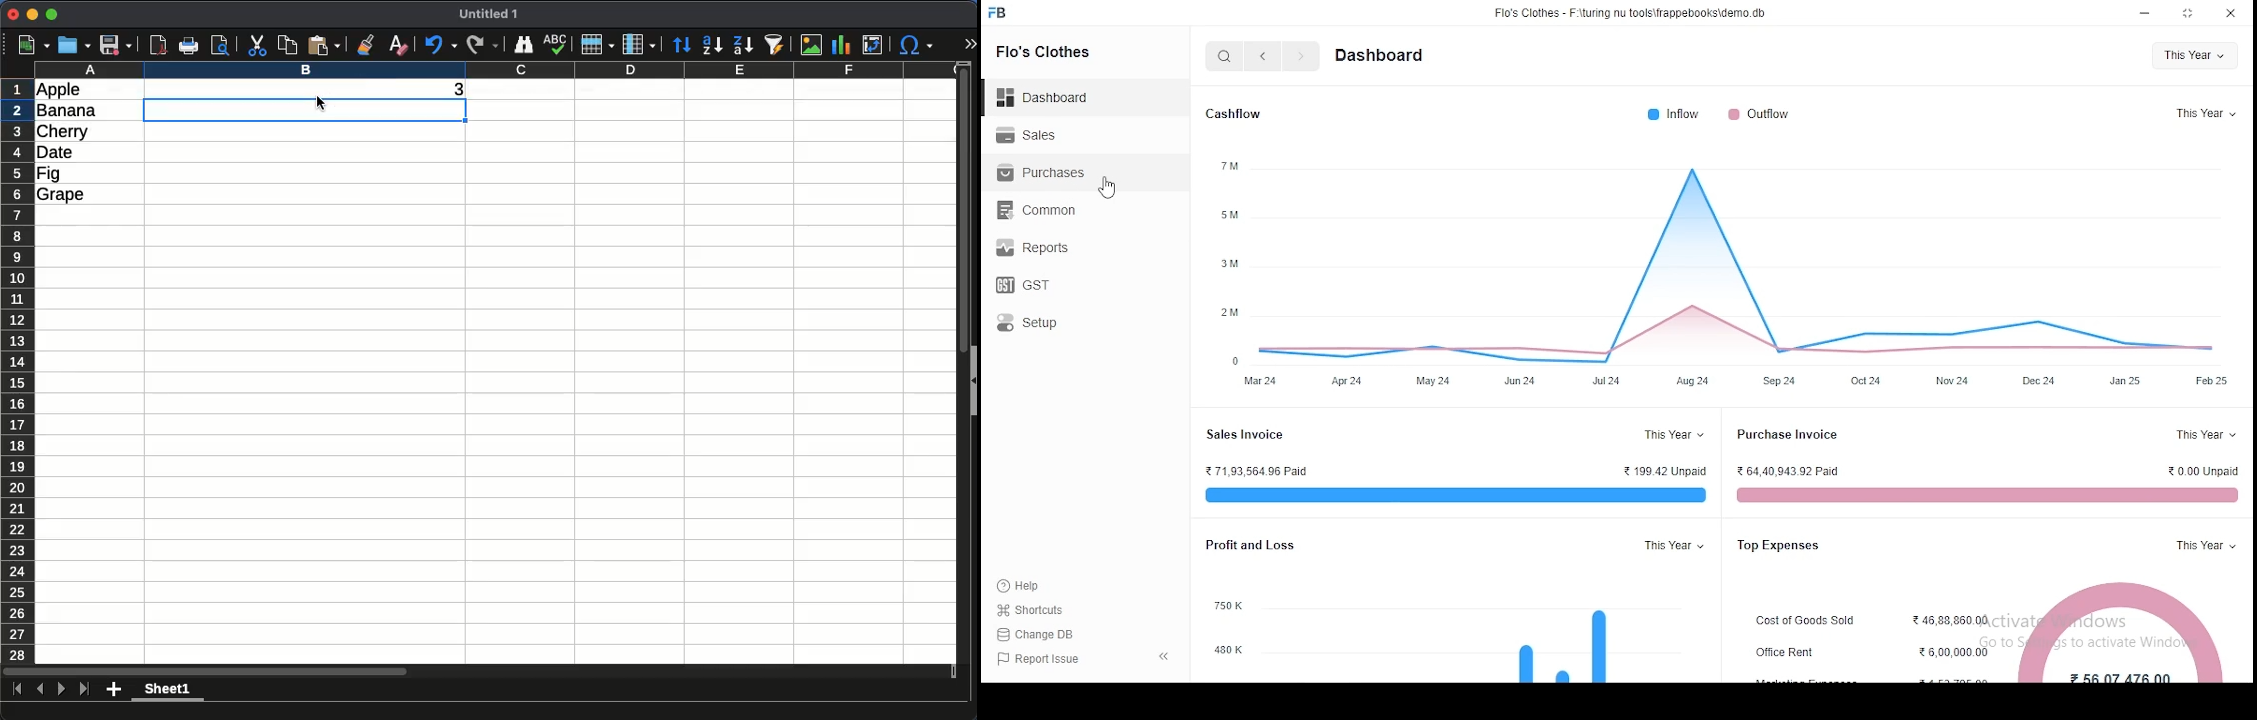  I want to click on pdf viewer, so click(159, 46).